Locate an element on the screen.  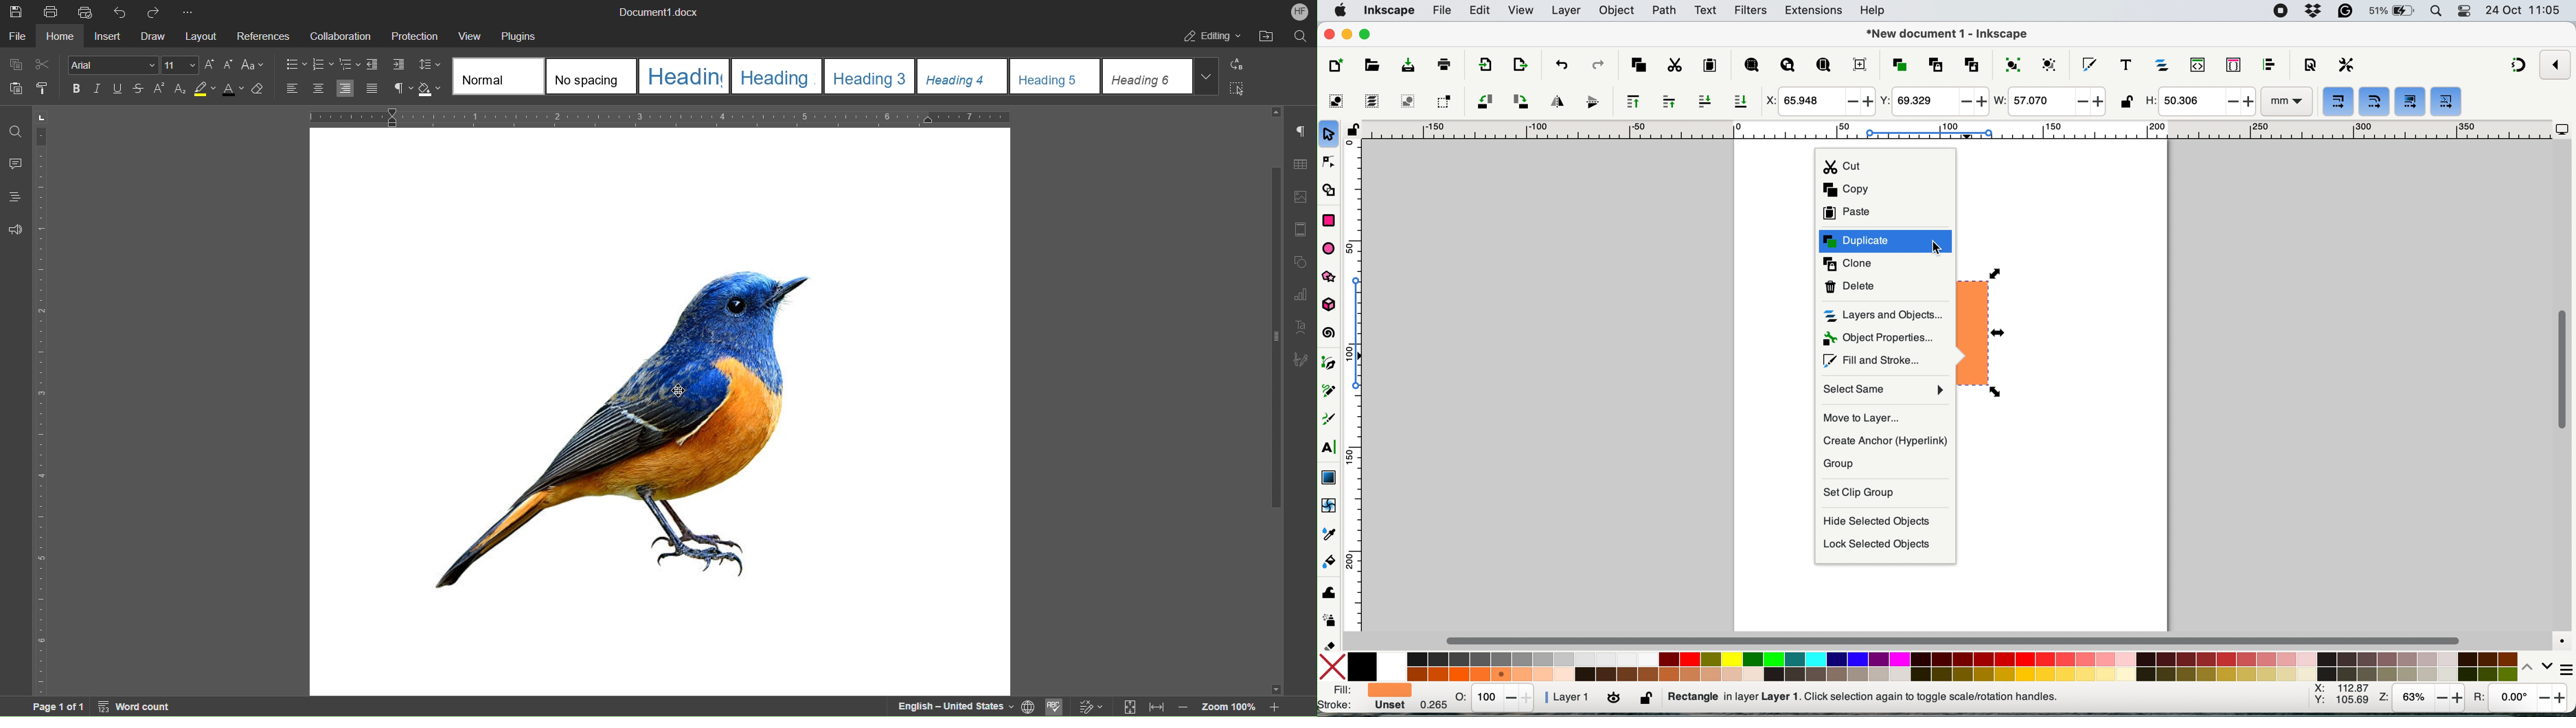
battery is located at coordinates (2392, 11).